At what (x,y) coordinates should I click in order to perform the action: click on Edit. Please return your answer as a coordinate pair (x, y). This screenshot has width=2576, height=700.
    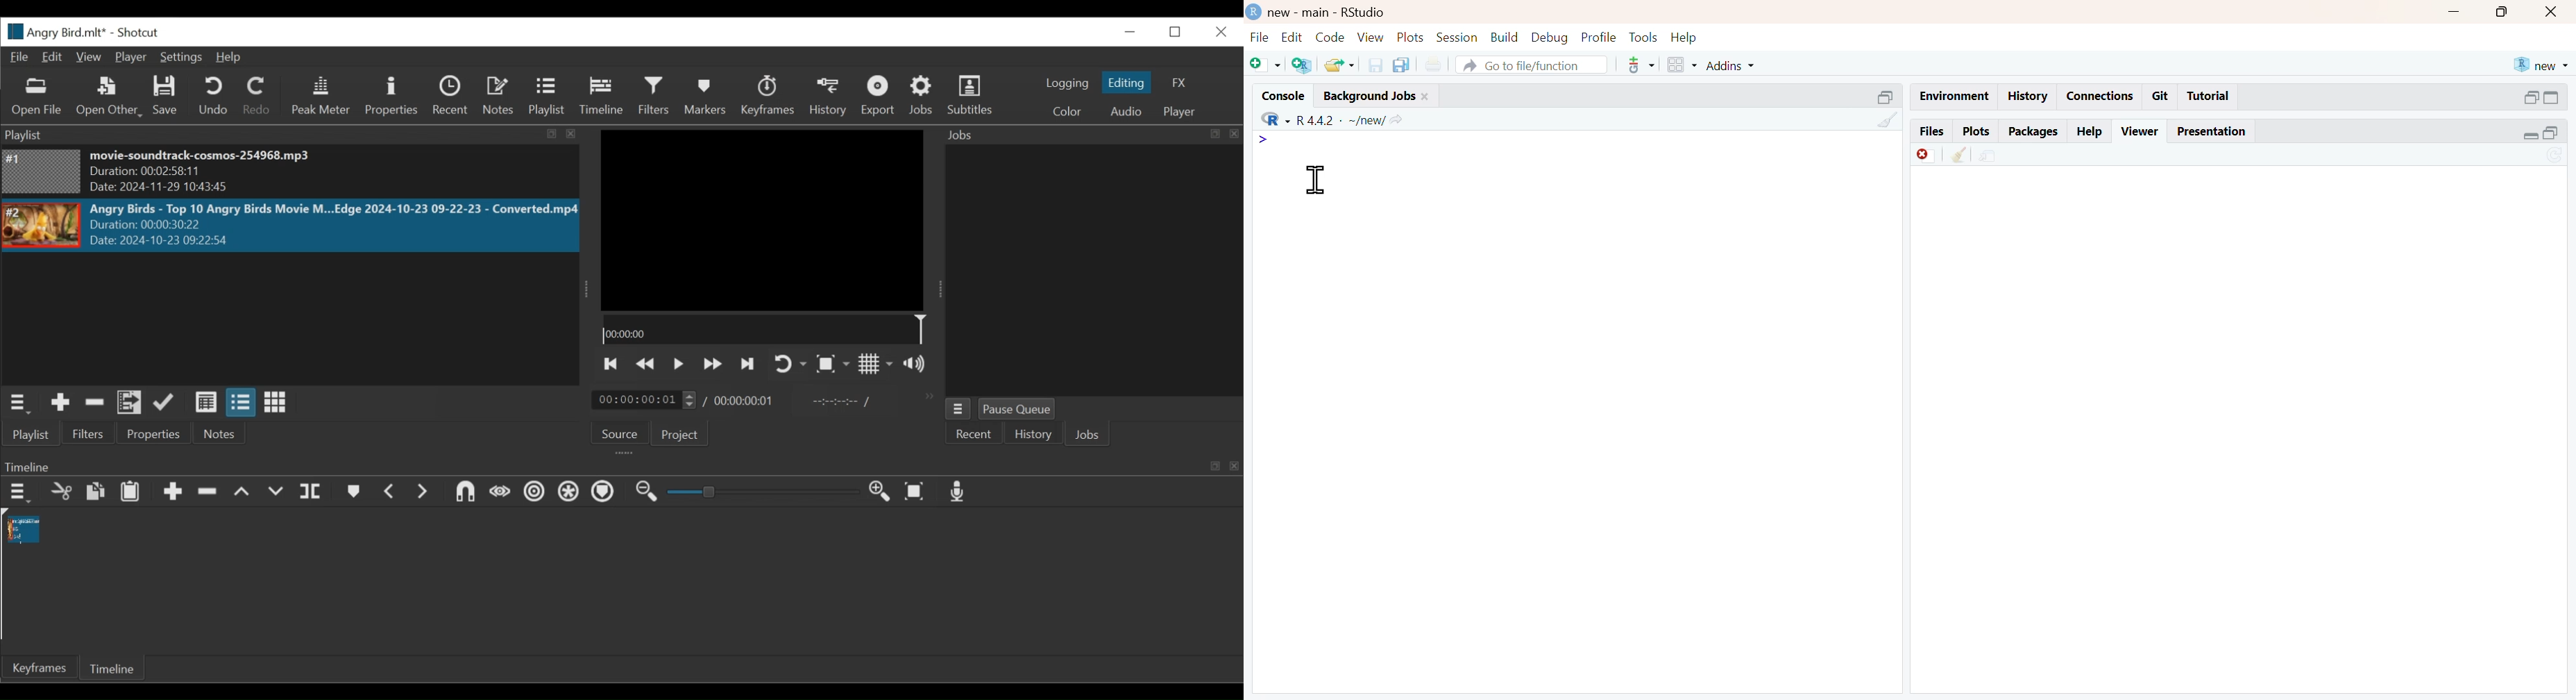
    Looking at the image, I should click on (52, 56).